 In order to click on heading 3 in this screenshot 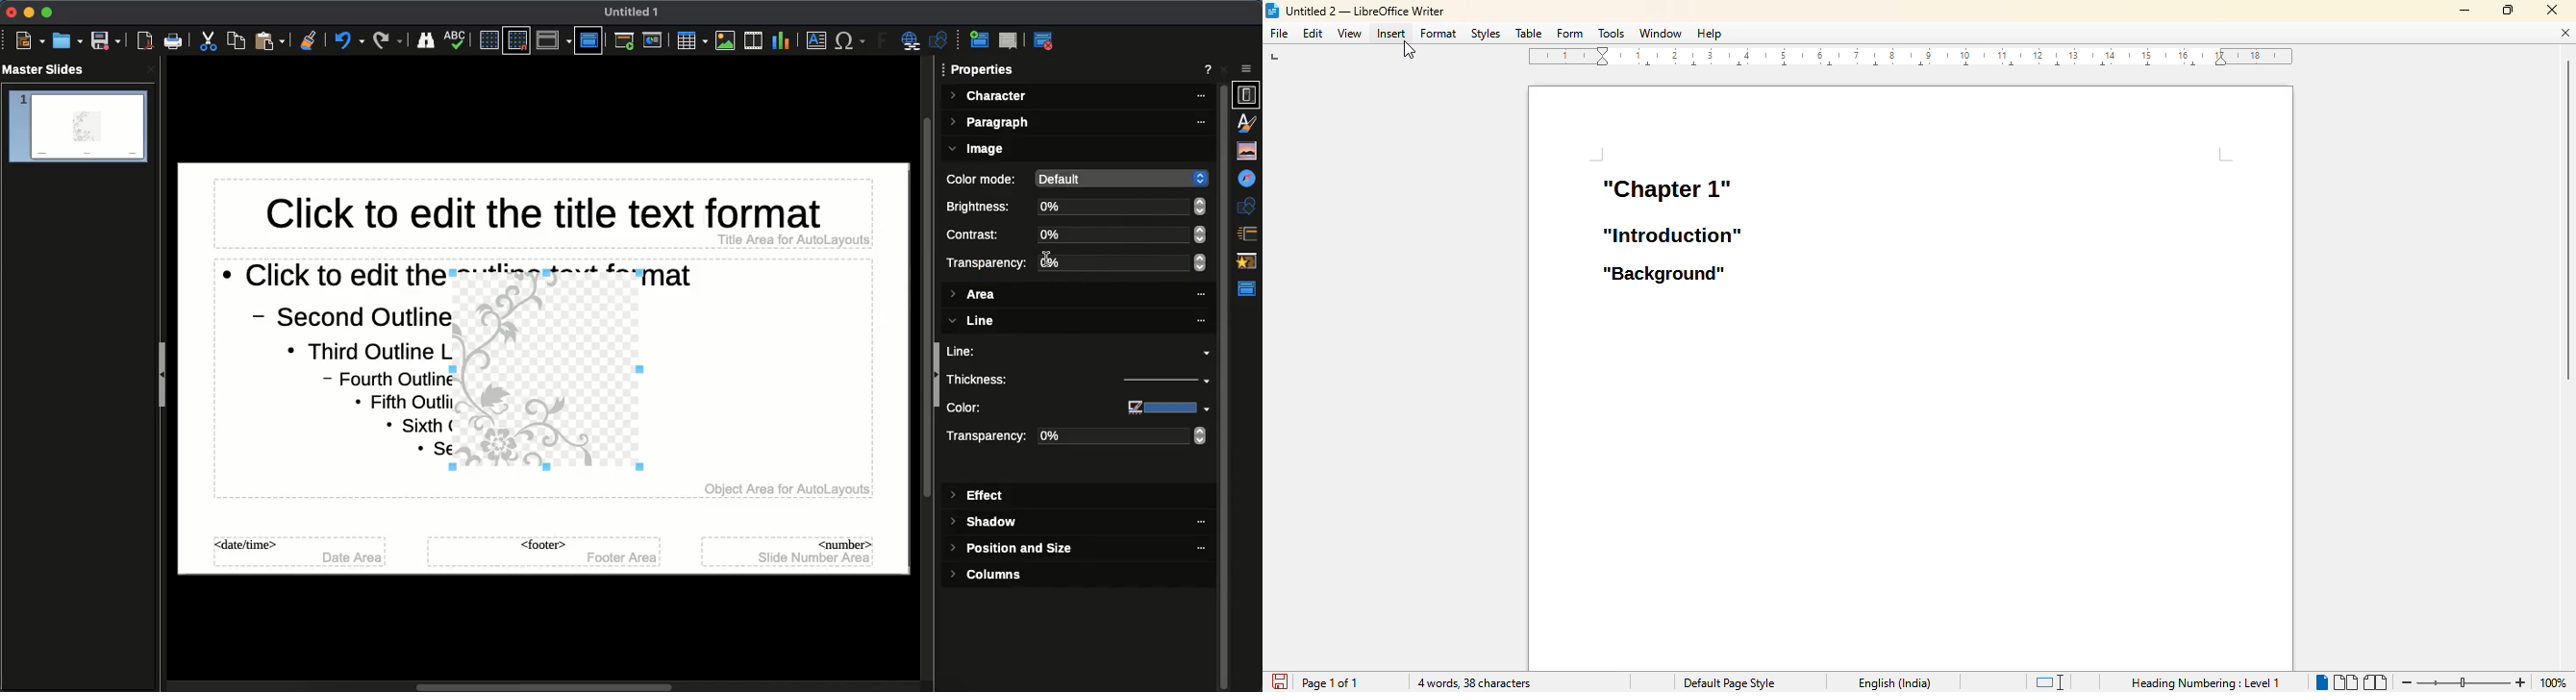, I will do `click(1663, 275)`.